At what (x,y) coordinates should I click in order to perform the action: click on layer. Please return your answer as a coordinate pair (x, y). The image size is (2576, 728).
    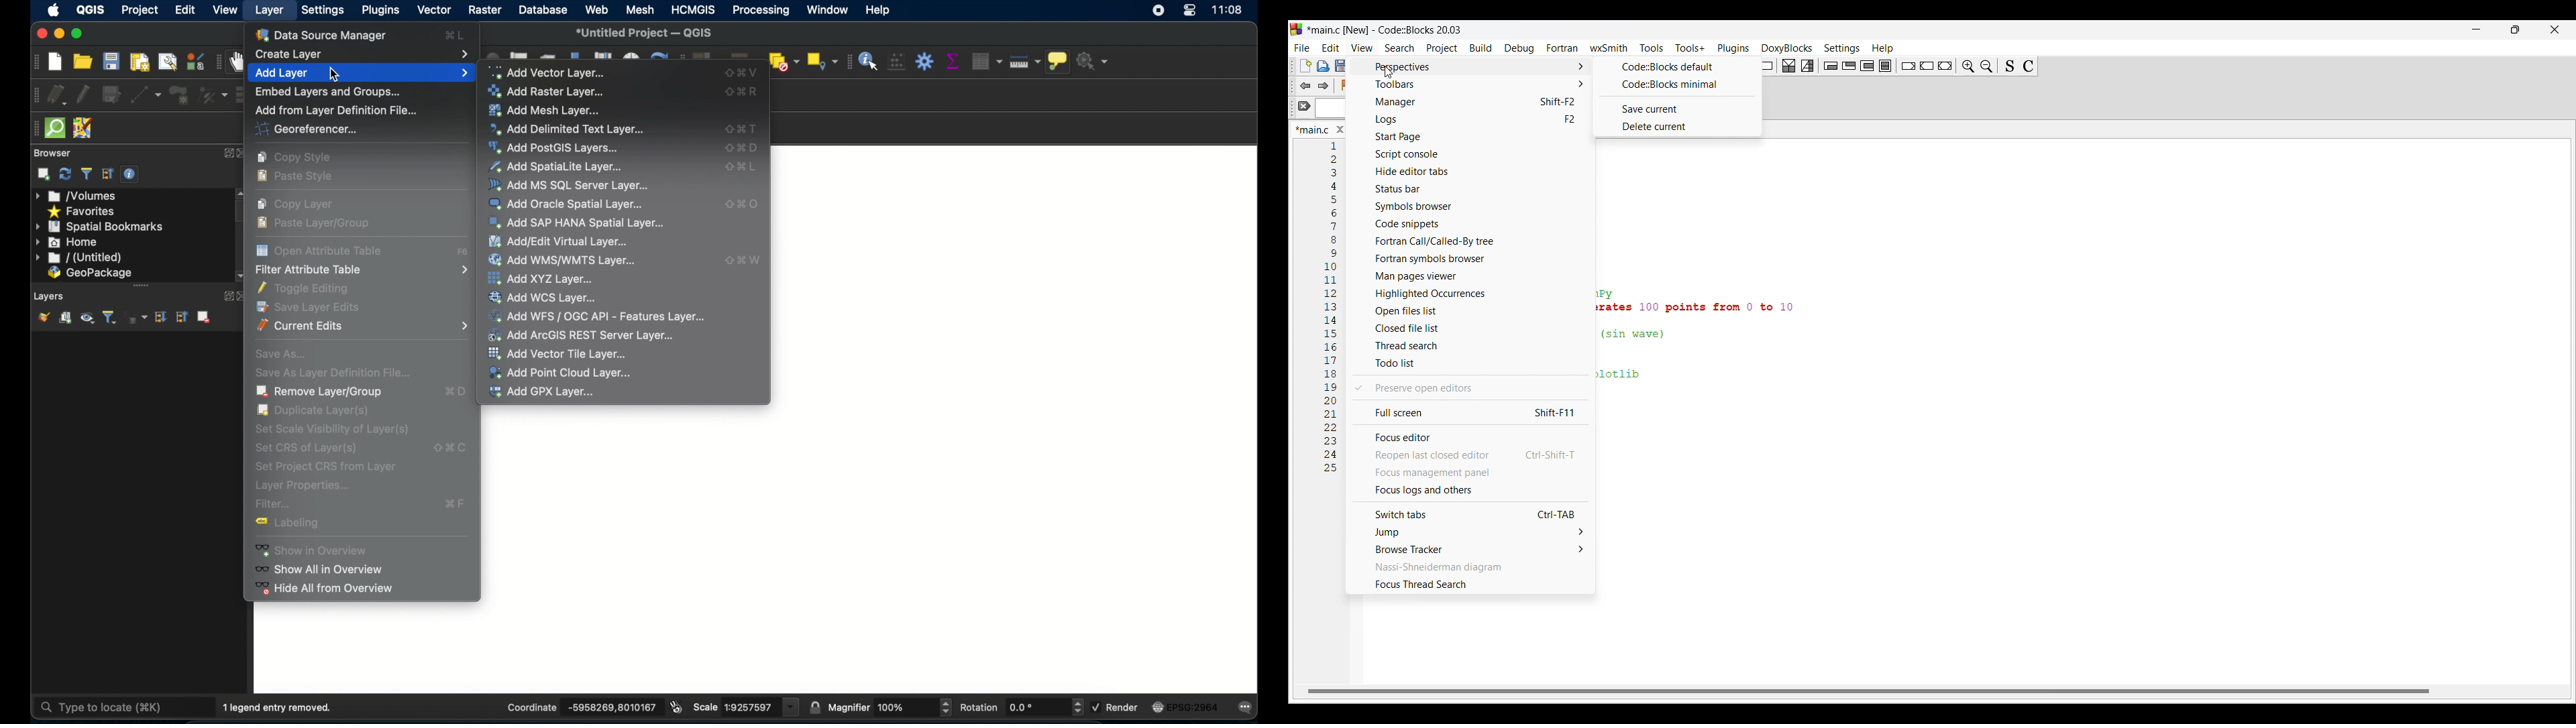
    Looking at the image, I should click on (272, 12).